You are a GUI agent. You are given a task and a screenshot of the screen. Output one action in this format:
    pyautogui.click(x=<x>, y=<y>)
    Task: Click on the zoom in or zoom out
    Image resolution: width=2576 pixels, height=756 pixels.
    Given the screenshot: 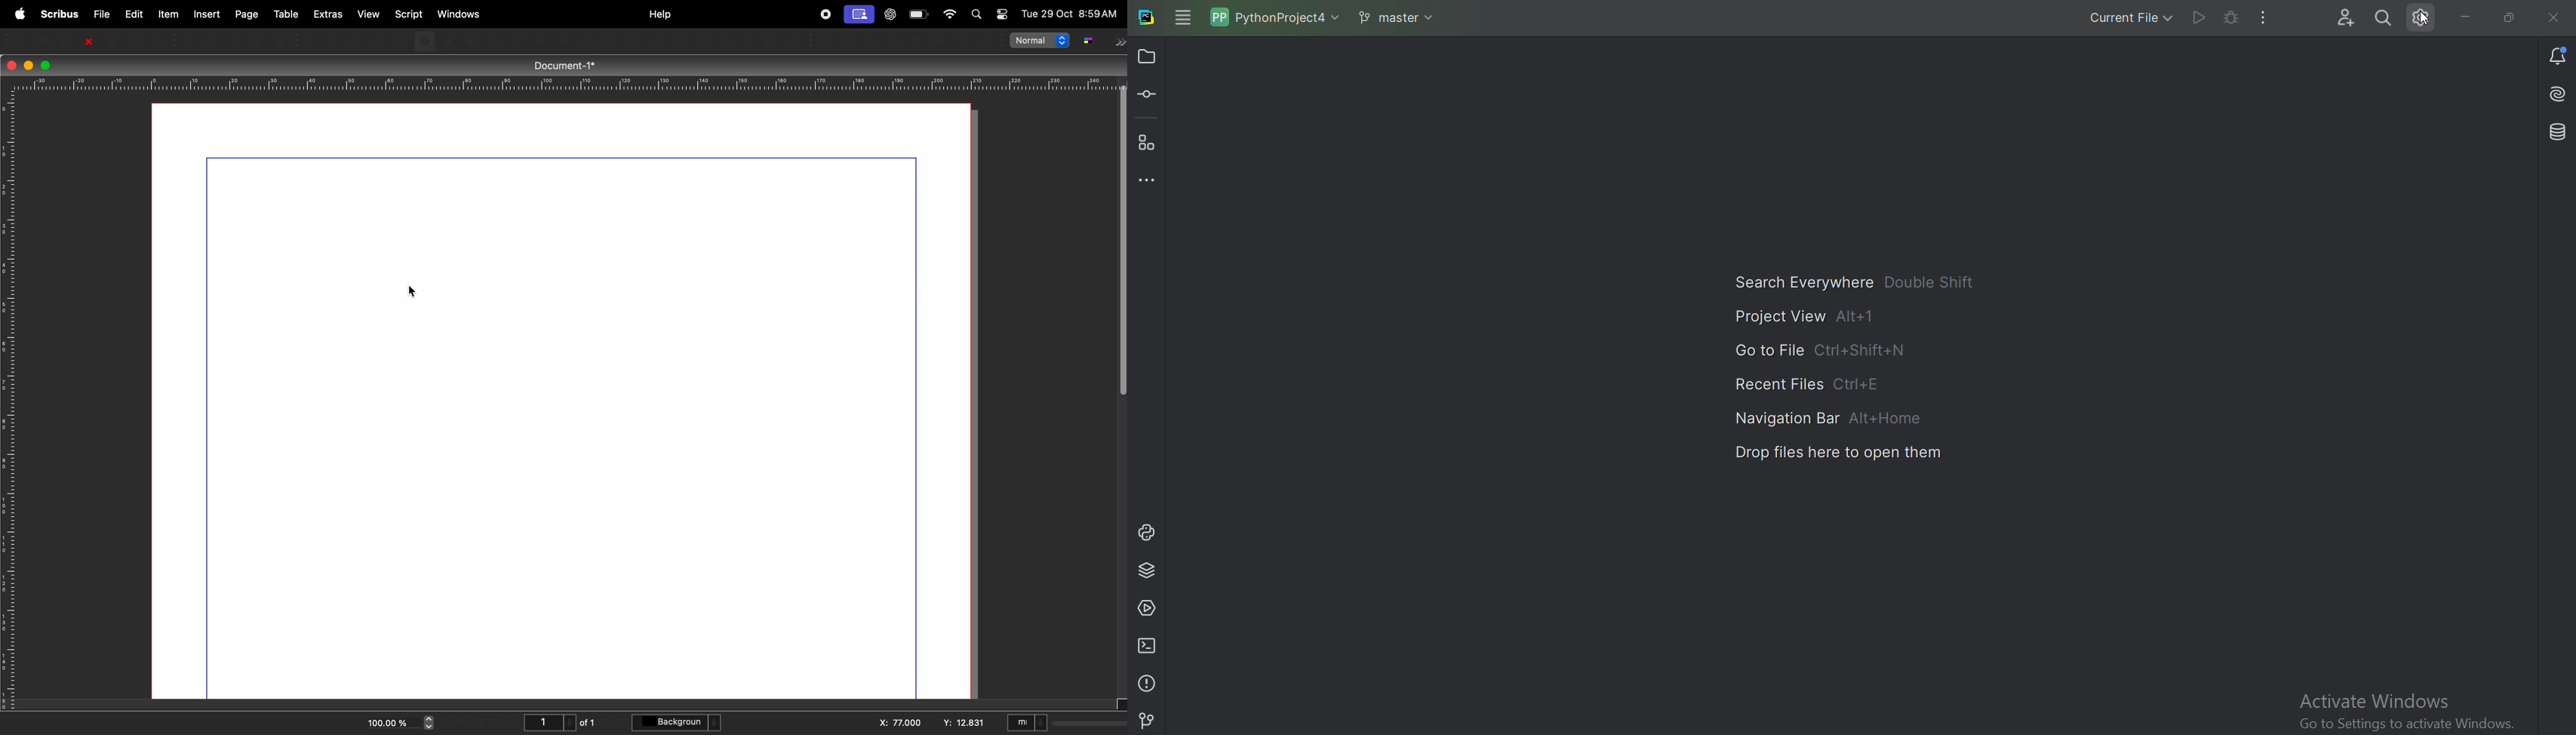 What is the action you would take?
    pyautogui.click(x=633, y=42)
    